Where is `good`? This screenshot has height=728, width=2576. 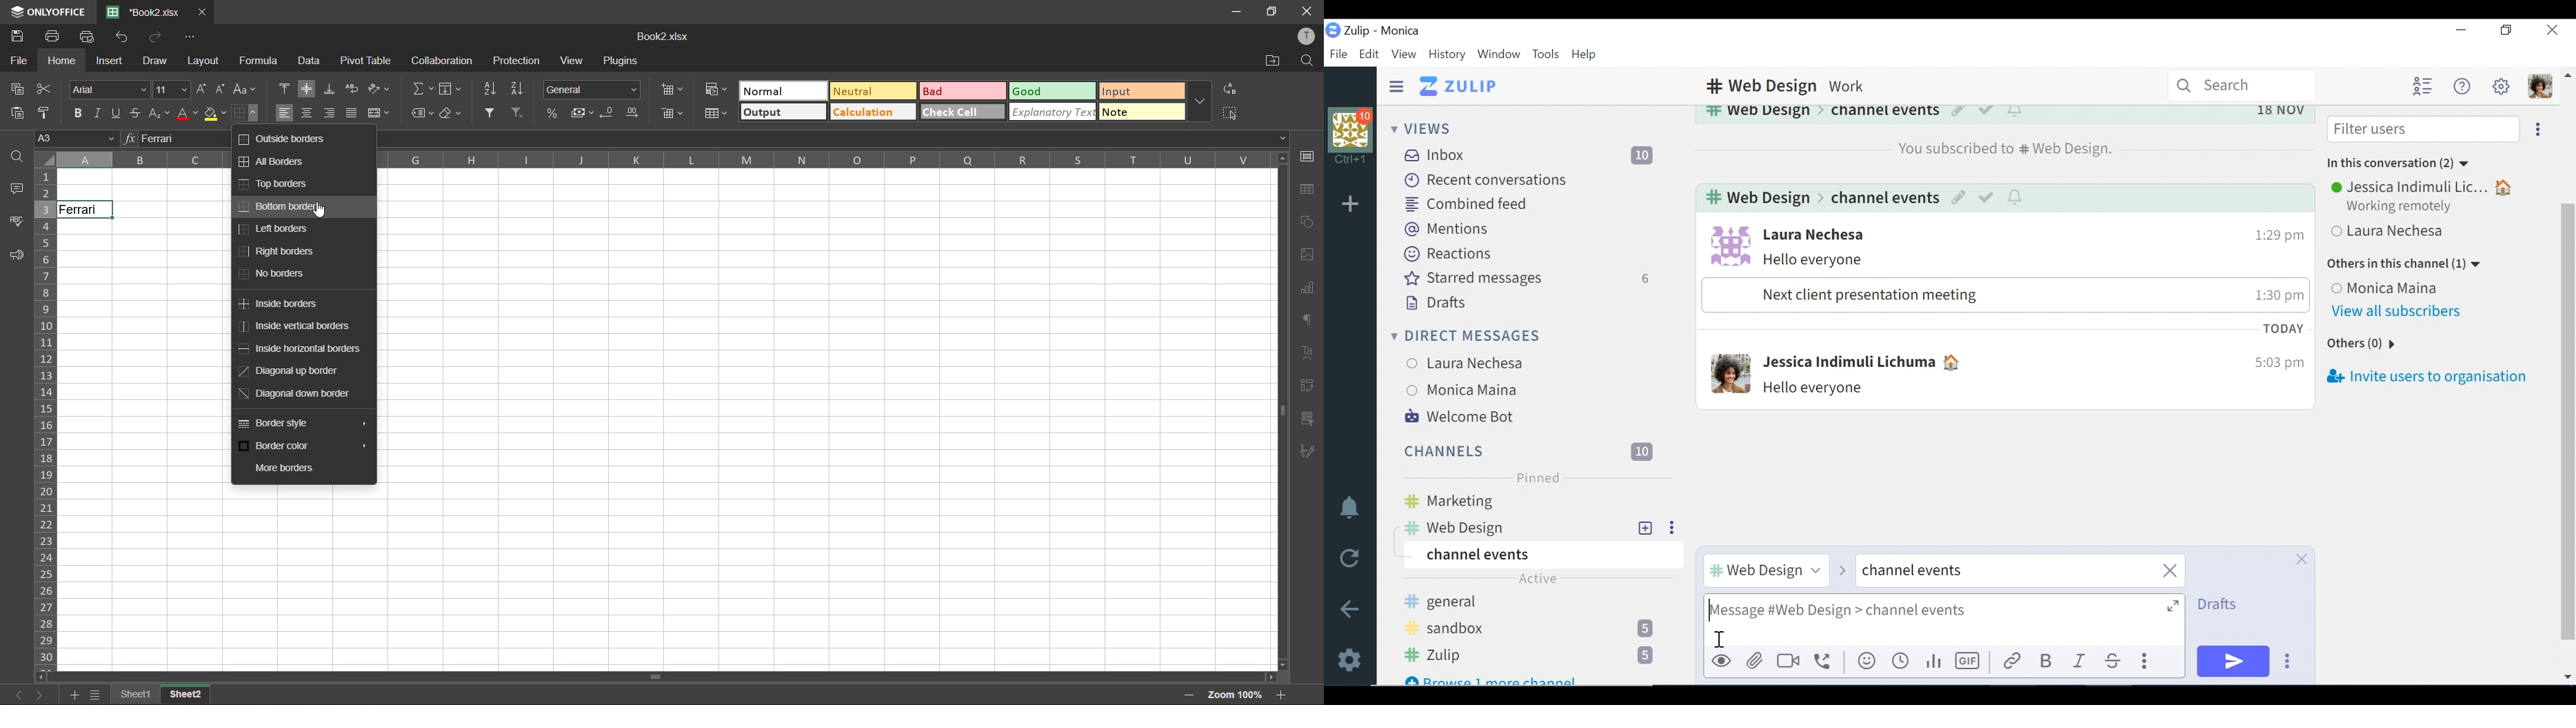 good is located at coordinates (1053, 92).